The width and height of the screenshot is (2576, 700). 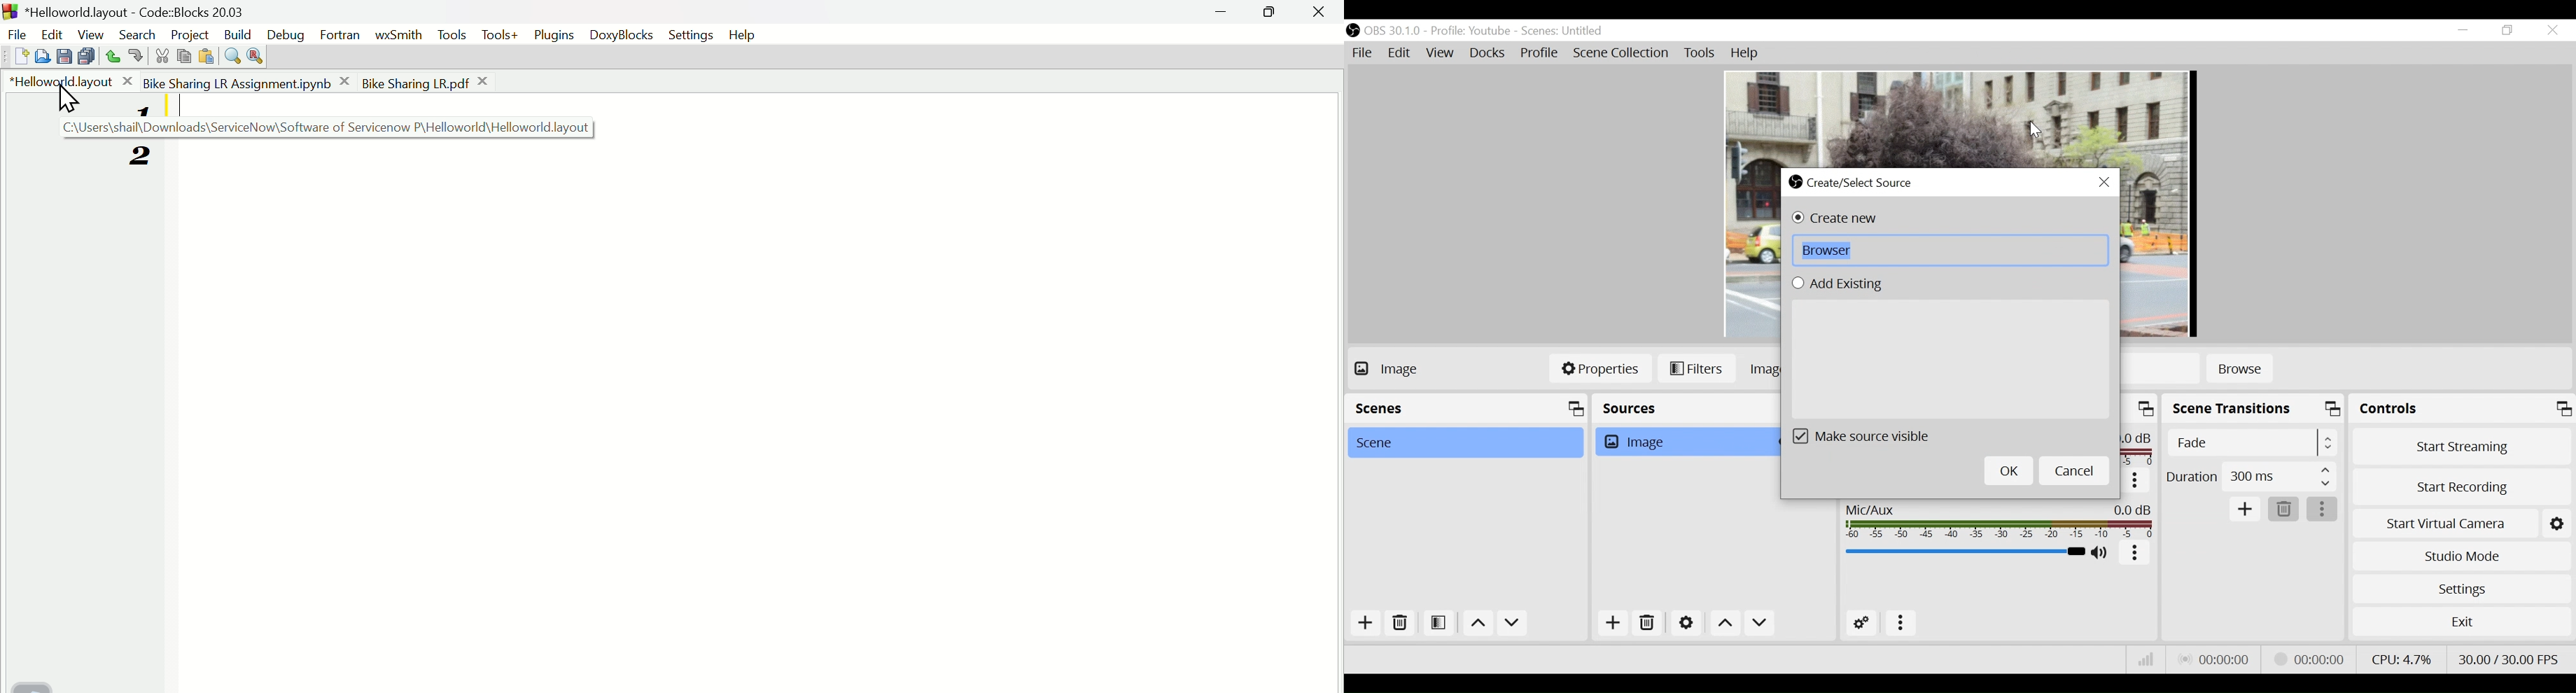 I want to click on Tools, so click(x=1701, y=54).